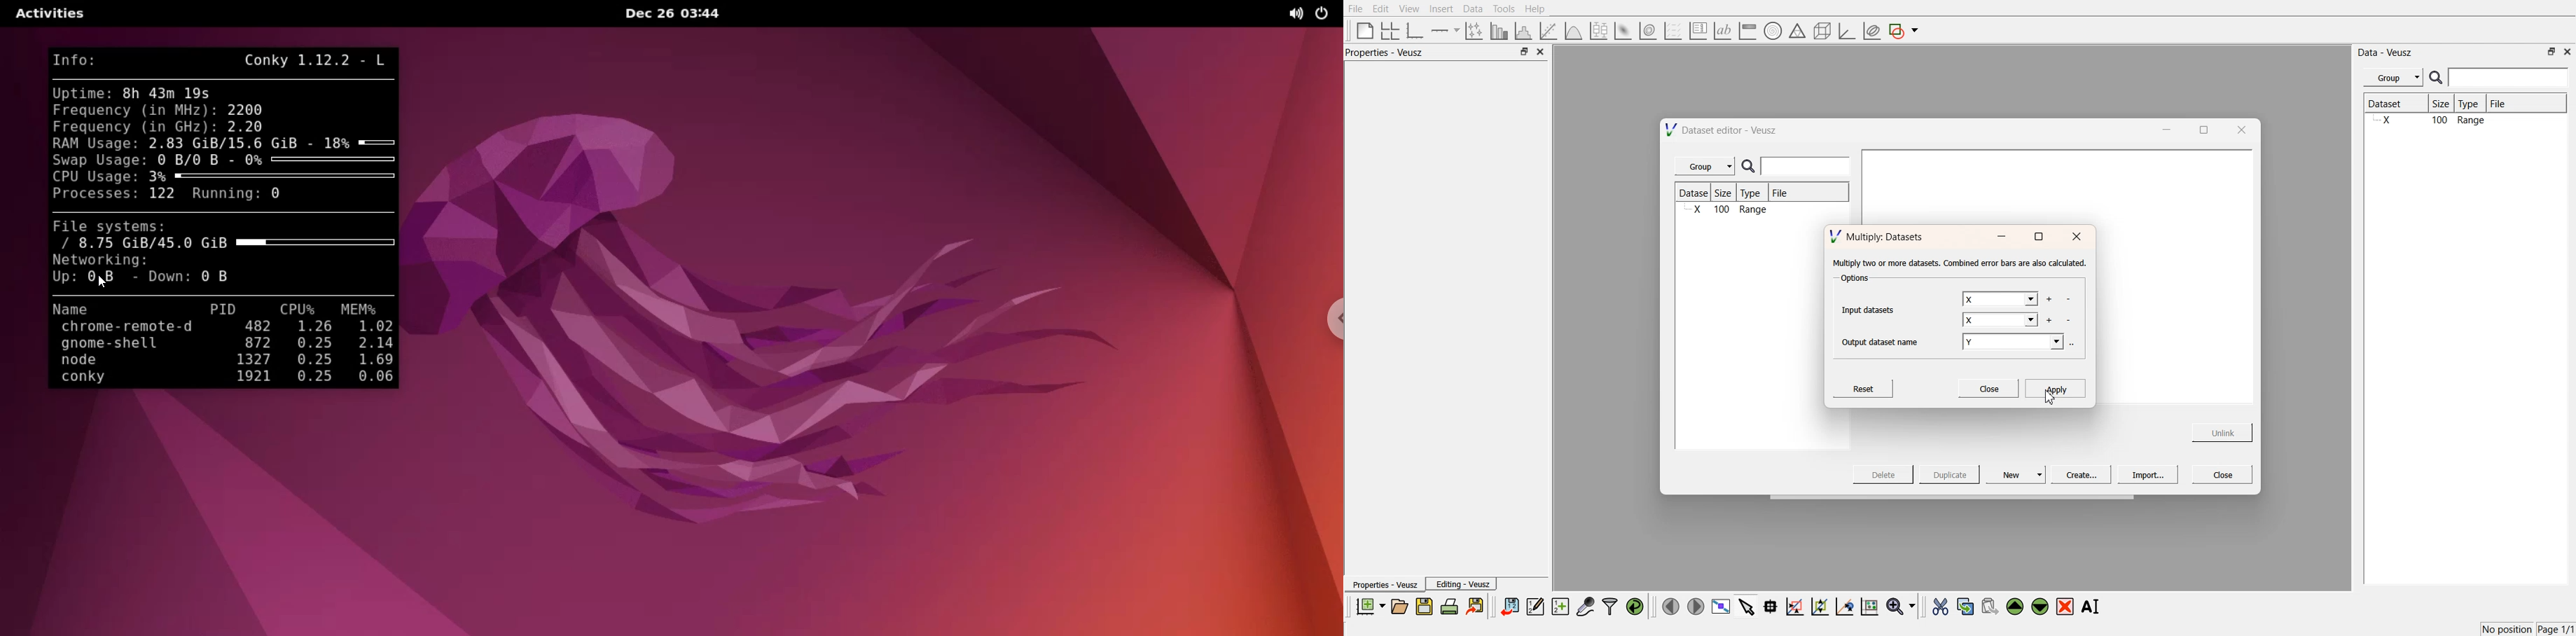  What do you see at coordinates (1674, 31) in the screenshot?
I see `plot a vector set` at bounding box center [1674, 31].